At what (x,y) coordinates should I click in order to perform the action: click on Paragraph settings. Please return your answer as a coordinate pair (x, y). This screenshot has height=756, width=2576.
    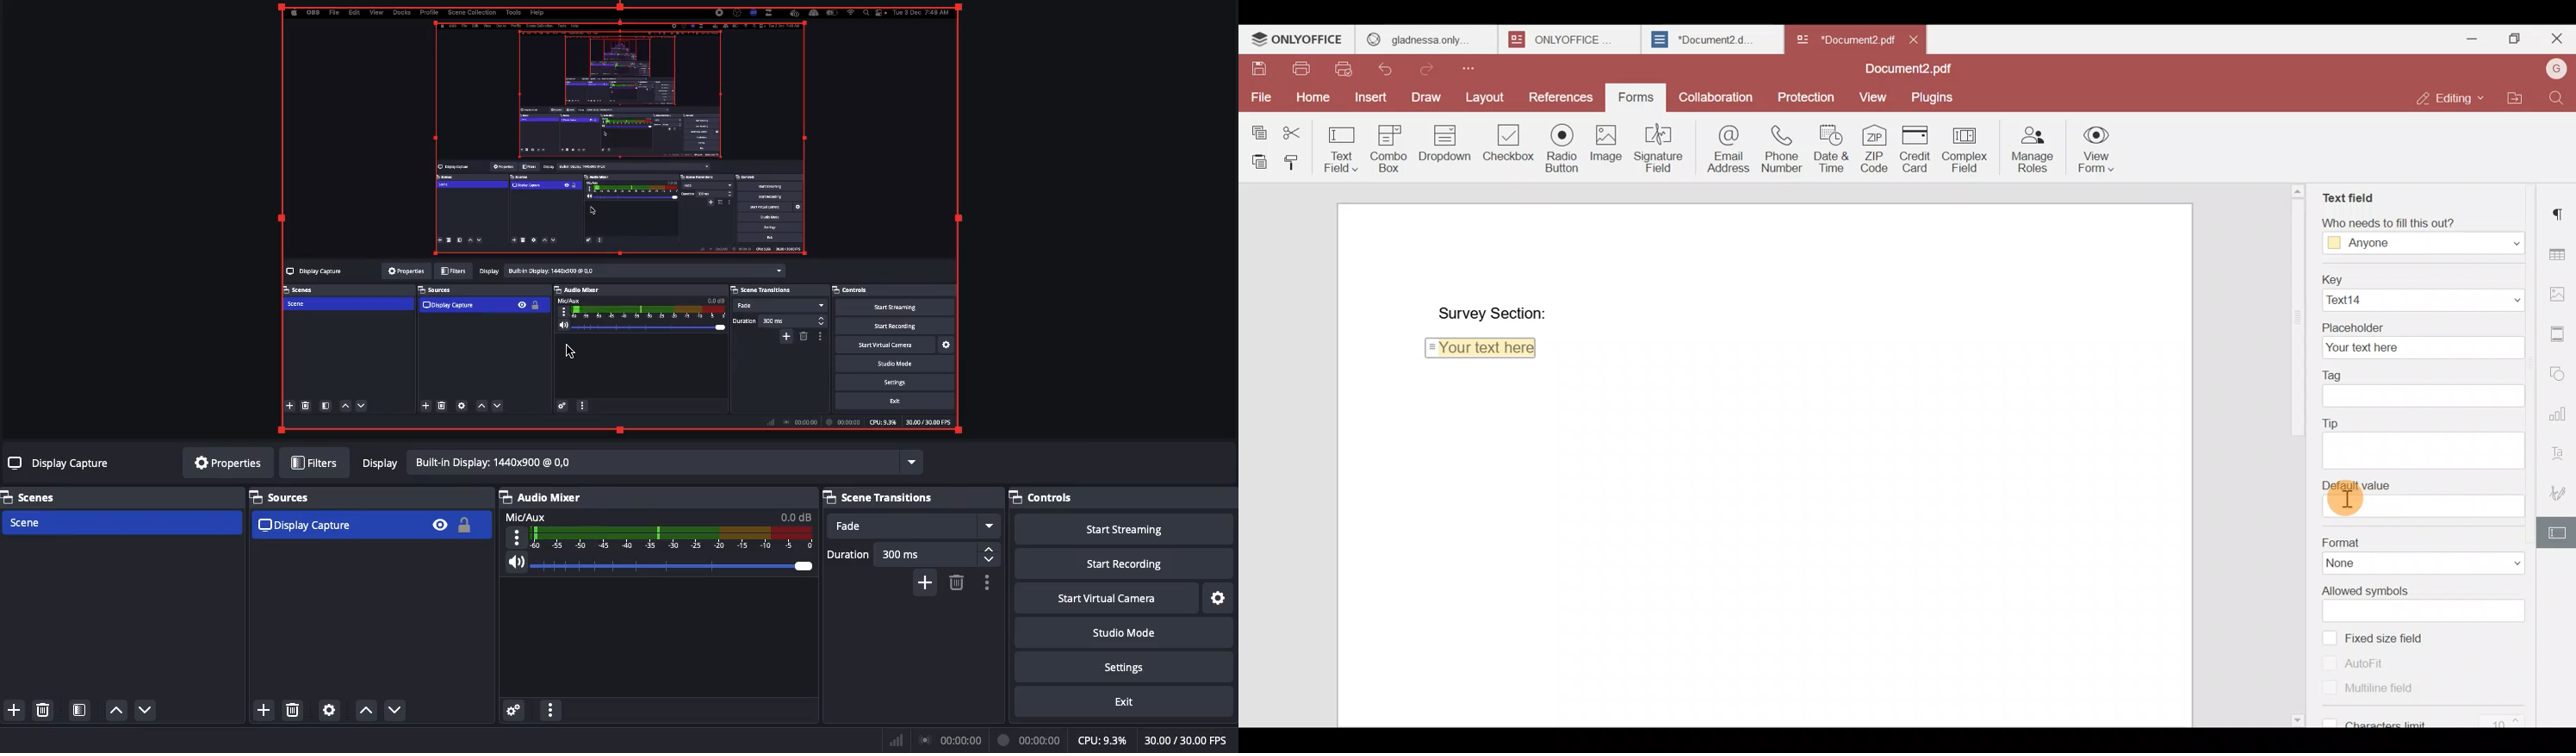
    Looking at the image, I should click on (2561, 208).